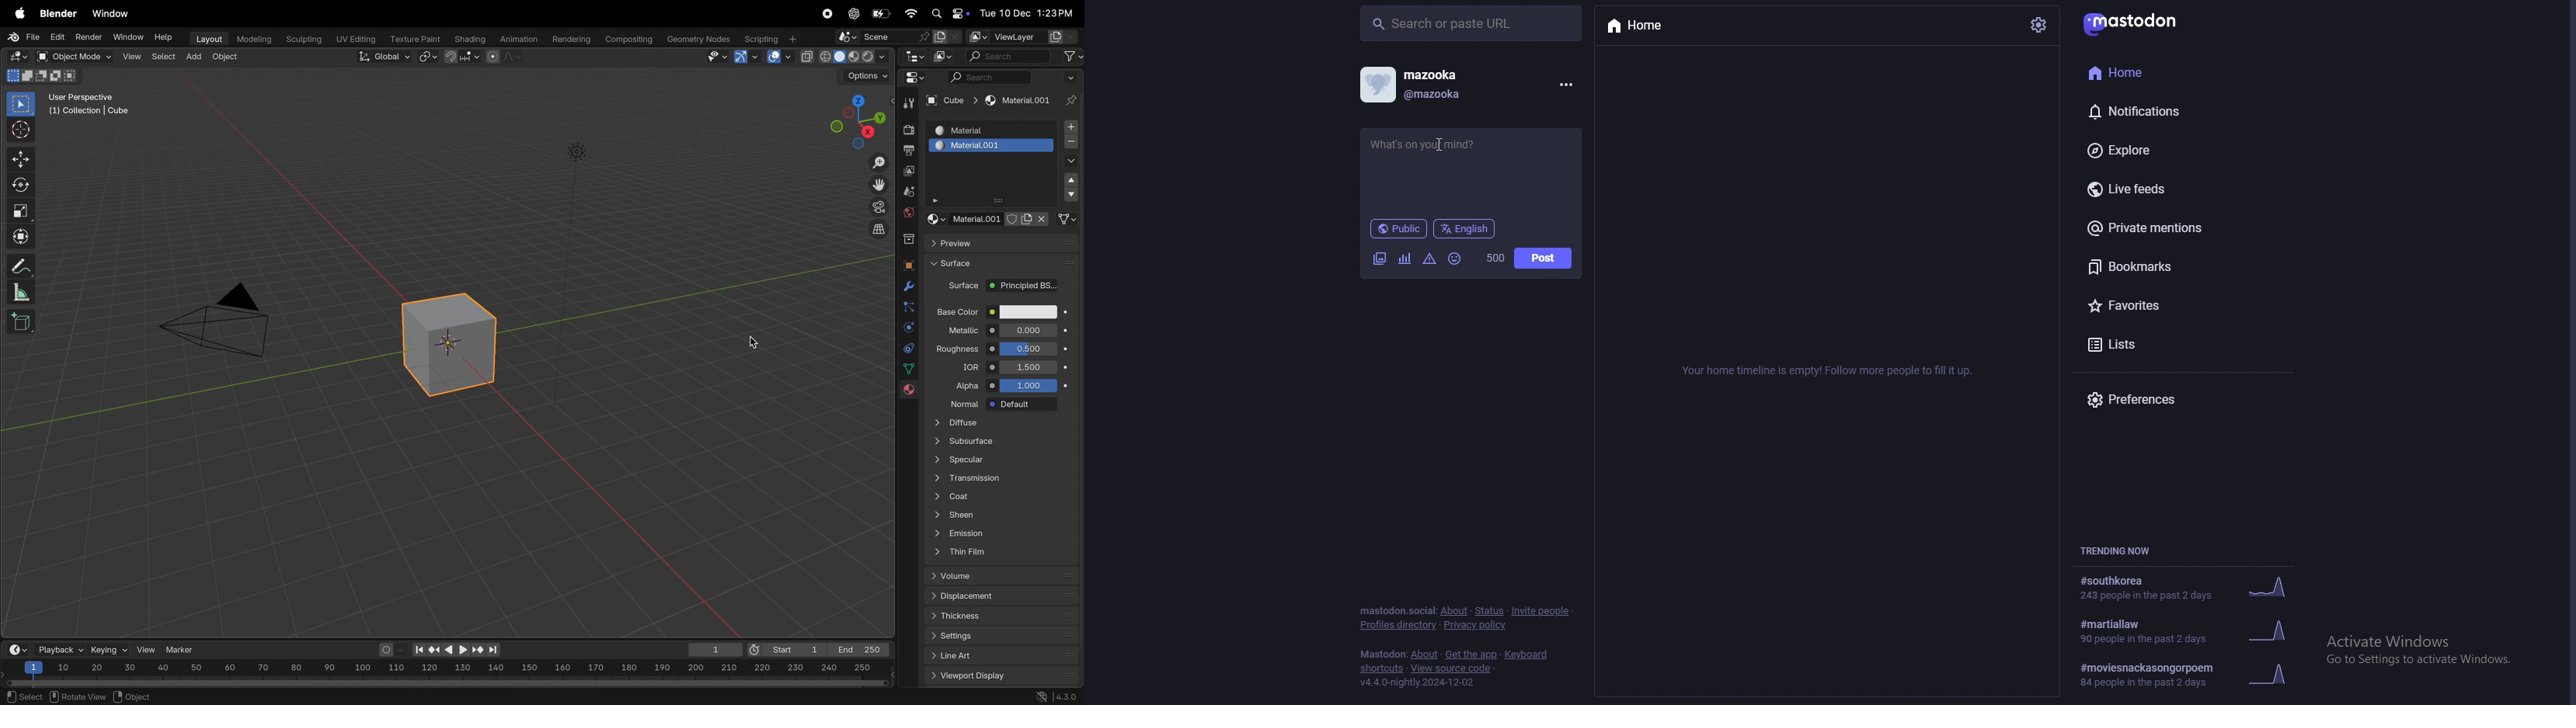 Image resolution: width=2576 pixels, height=728 pixels. What do you see at coordinates (2168, 189) in the screenshot?
I see `live feeds` at bounding box center [2168, 189].